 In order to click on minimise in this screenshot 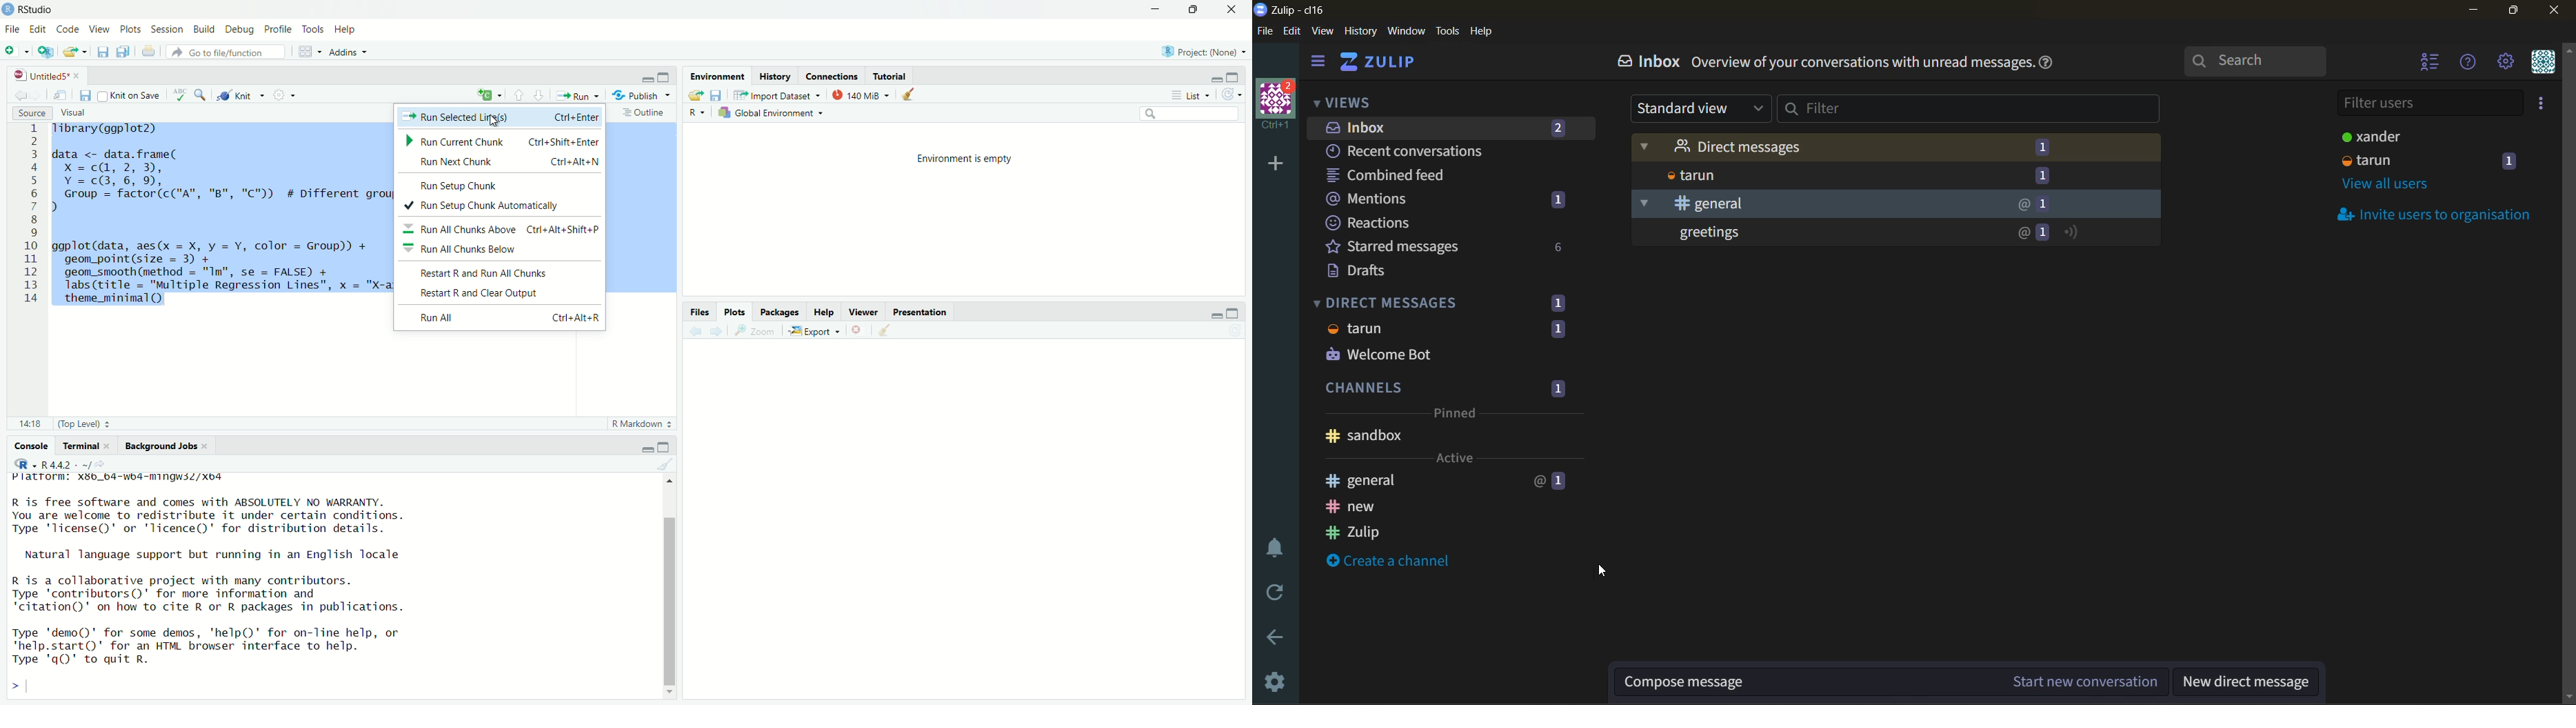, I will do `click(645, 77)`.